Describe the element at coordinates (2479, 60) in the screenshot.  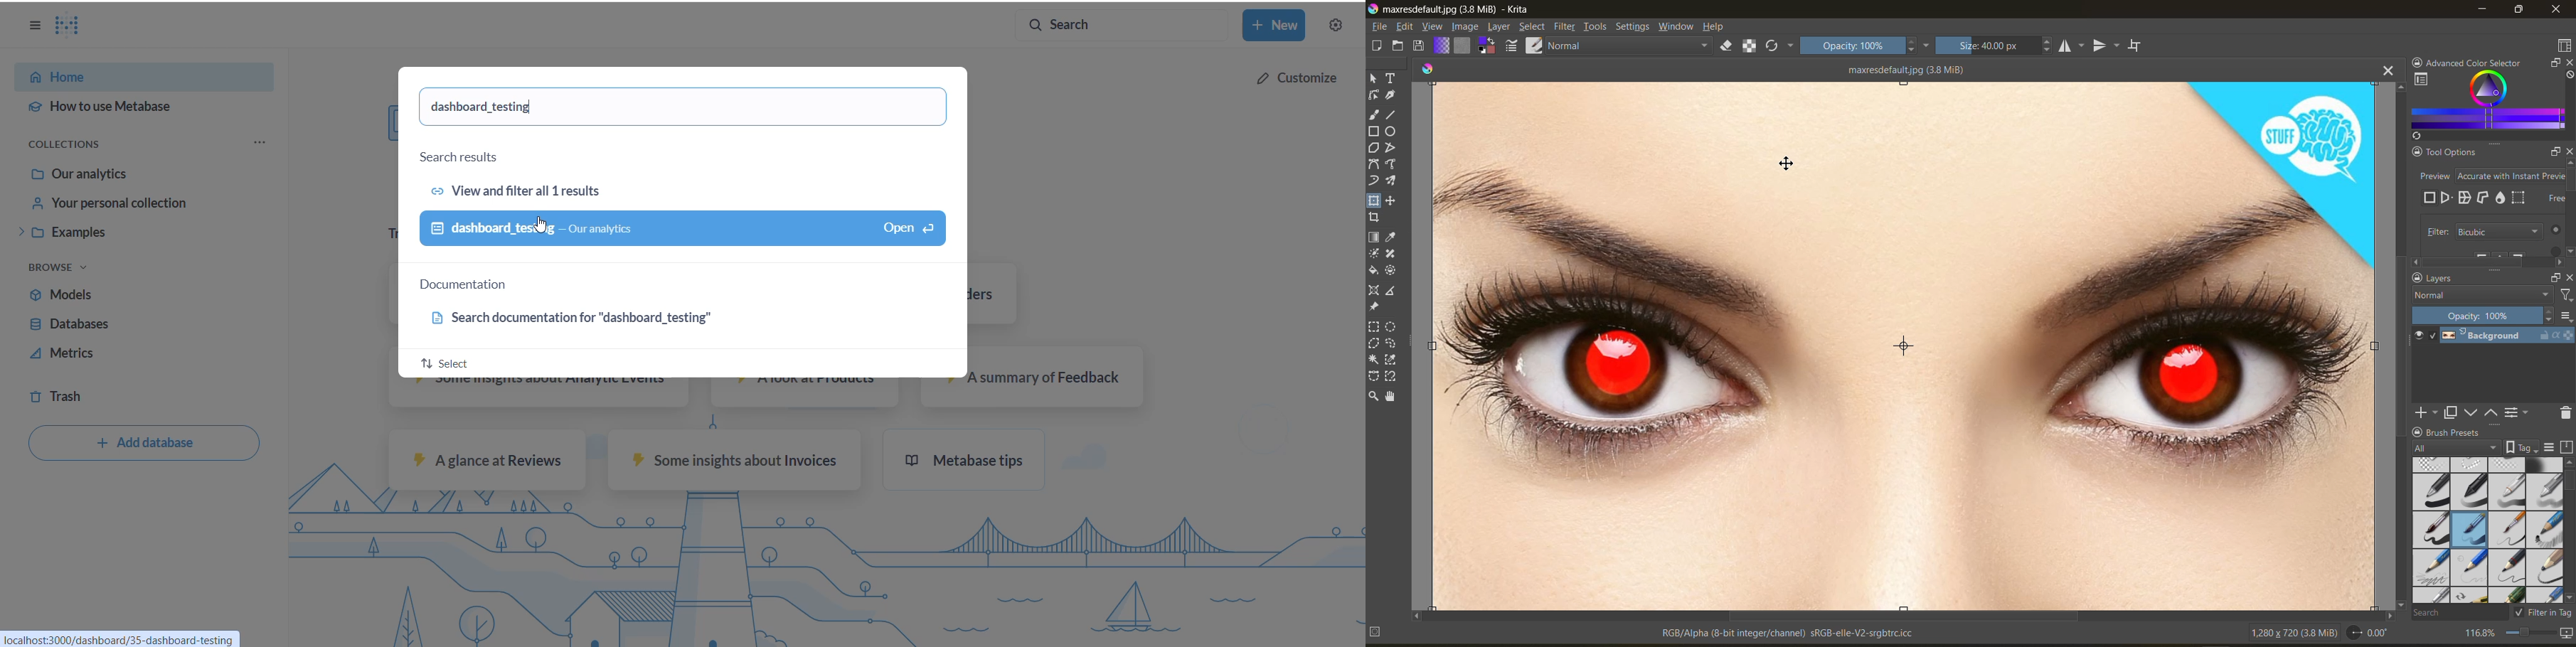
I see `Advanced color selector` at that location.